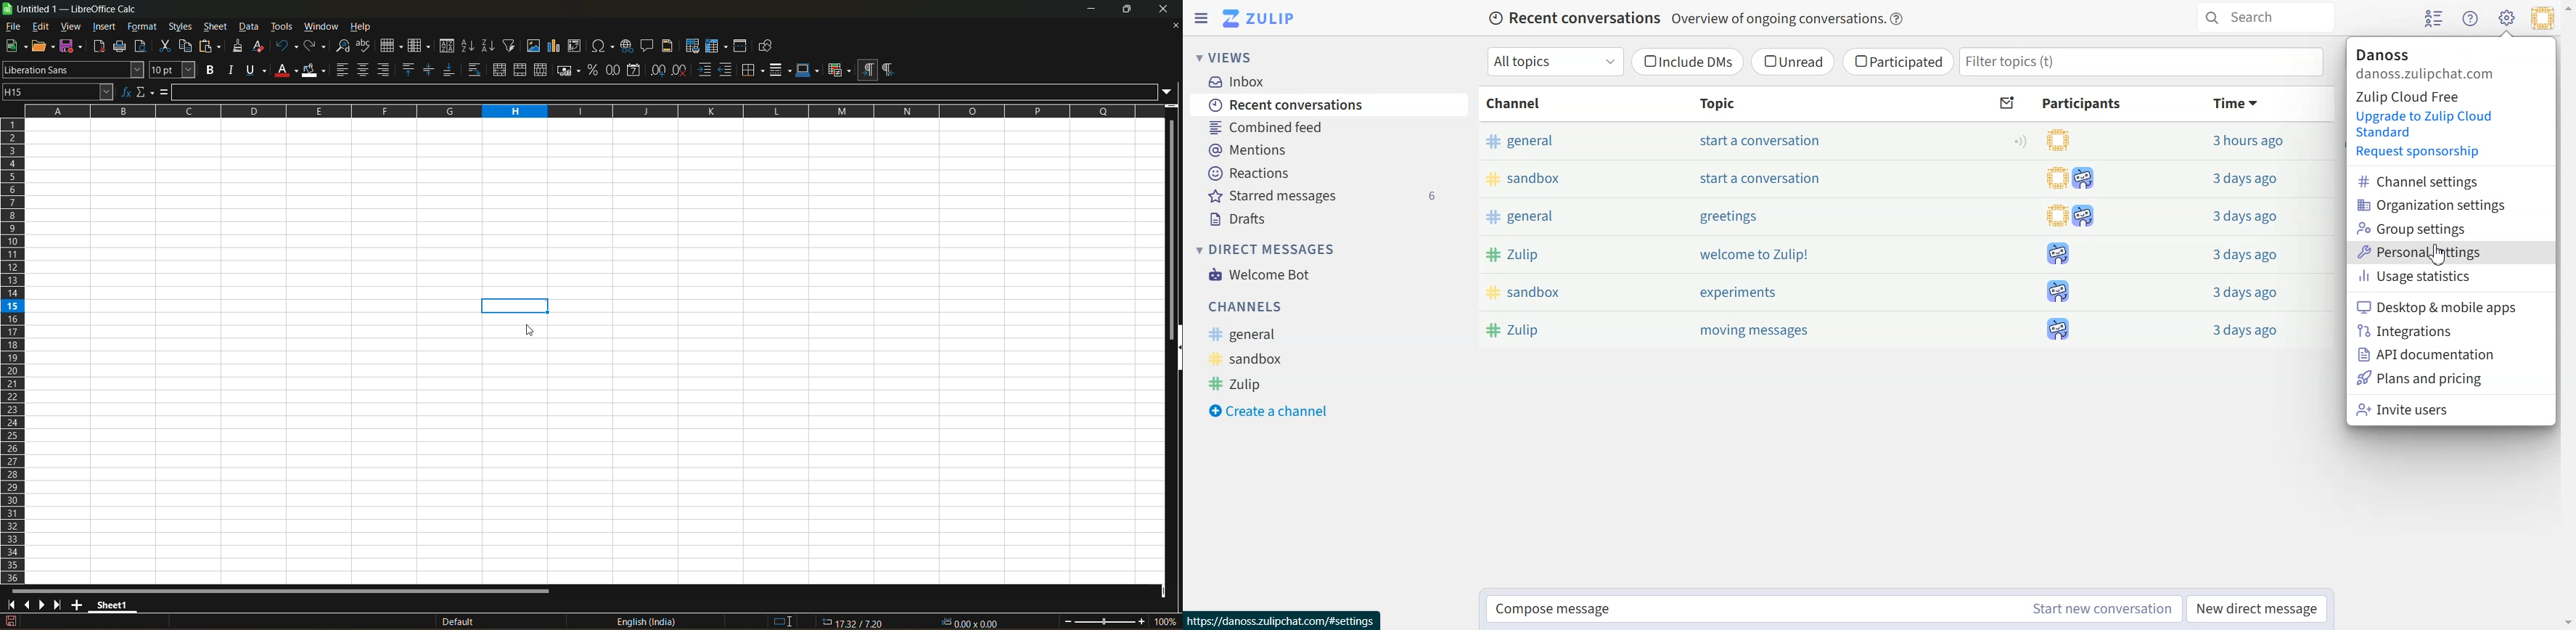 Image resolution: width=2576 pixels, height=644 pixels. Describe the element at coordinates (1520, 104) in the screenshot. I see `Channel` at that location.